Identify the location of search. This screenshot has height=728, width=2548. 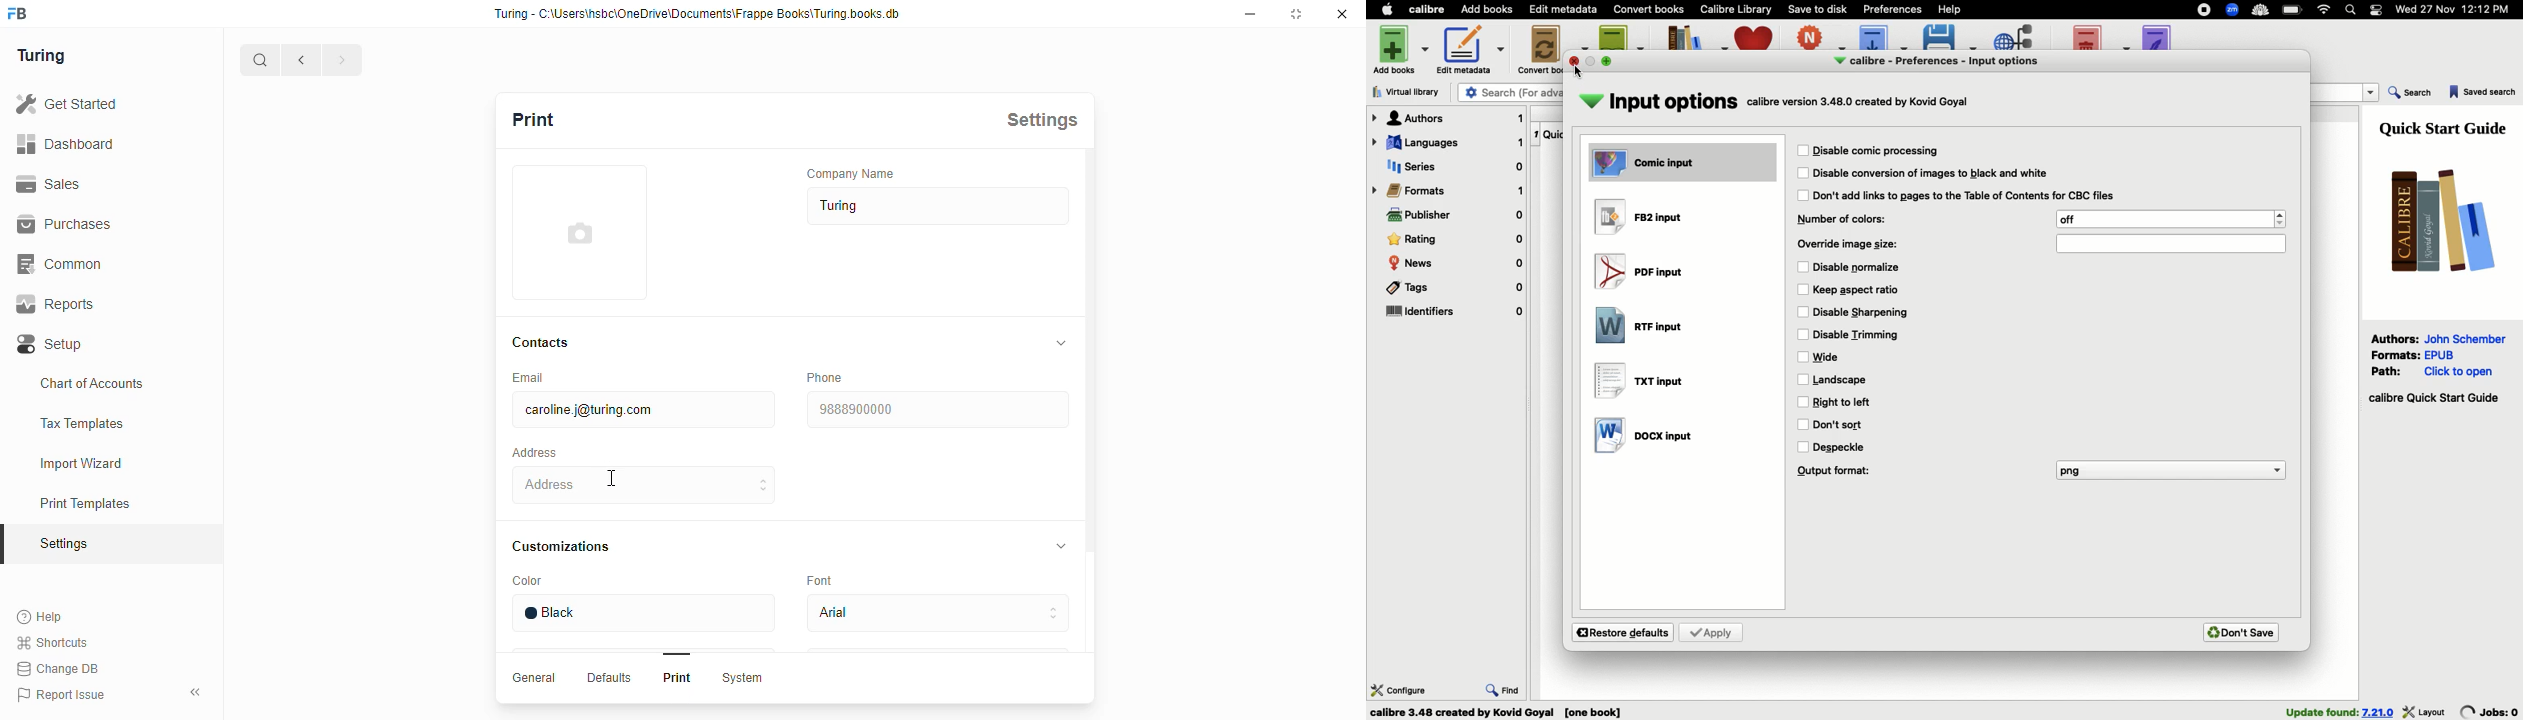
(260, 60).